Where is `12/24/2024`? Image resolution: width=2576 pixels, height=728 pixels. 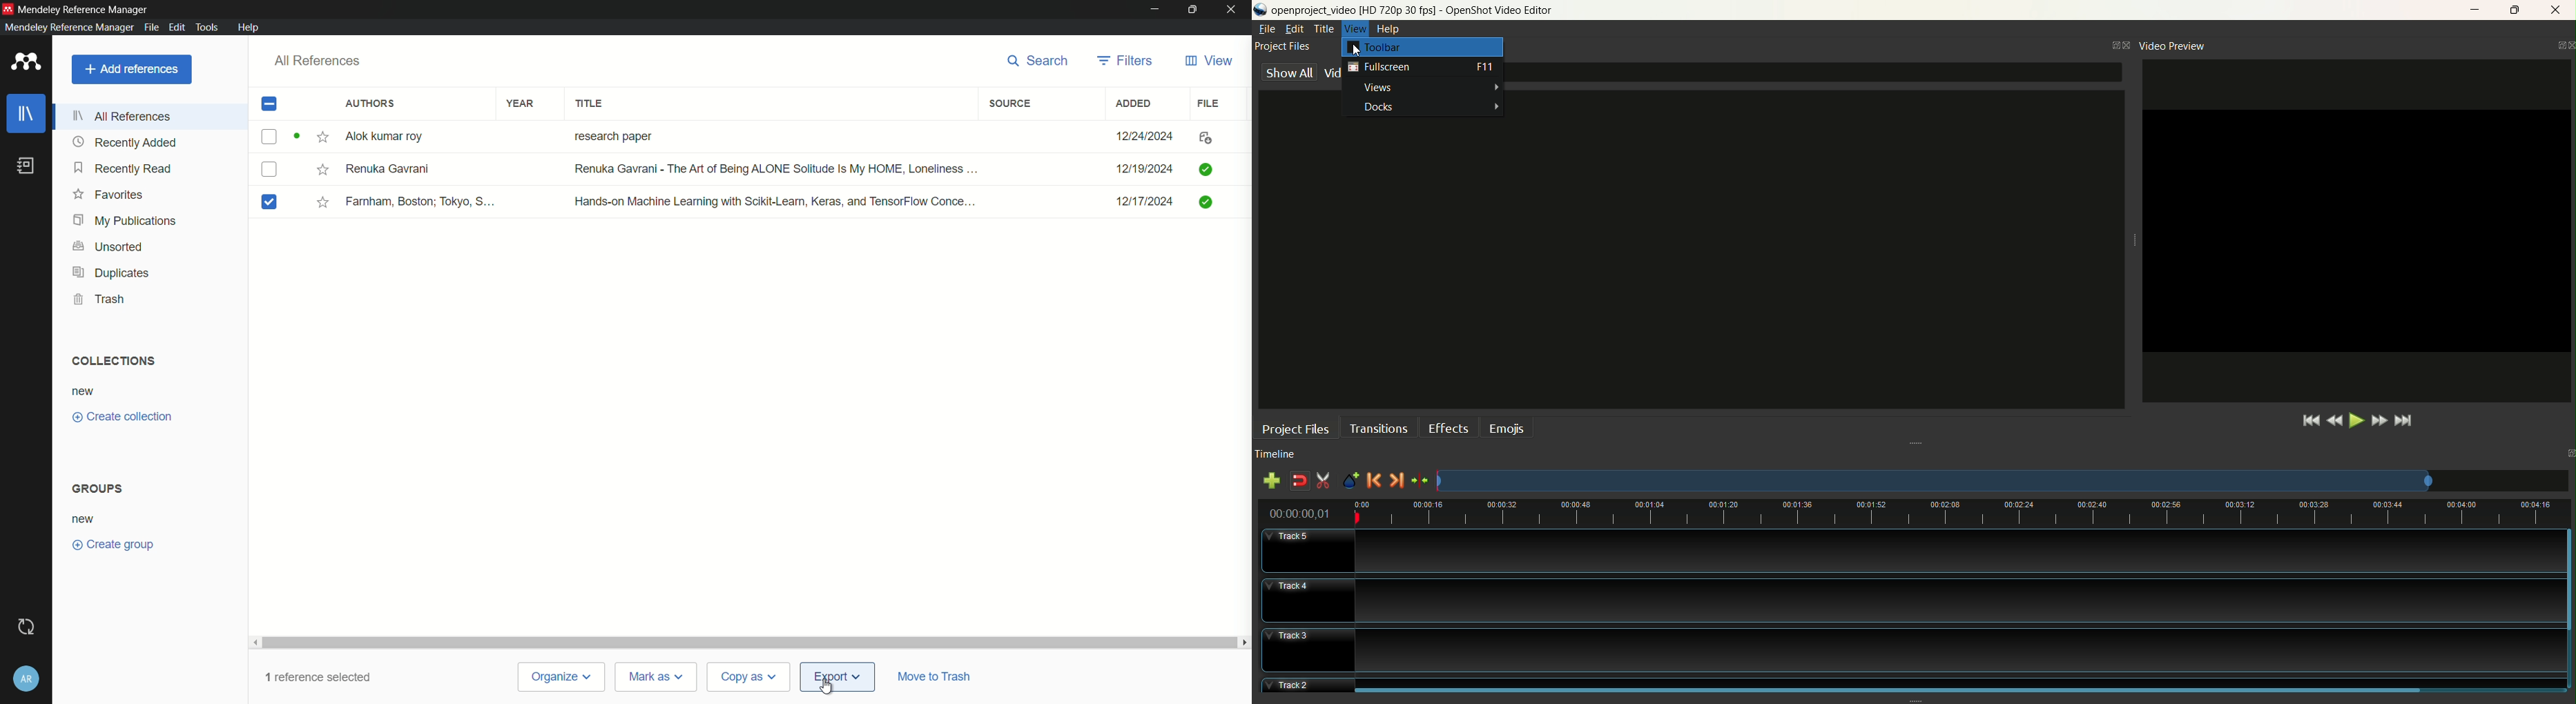 12/24/2024 is located at coordinates (1144, 134).